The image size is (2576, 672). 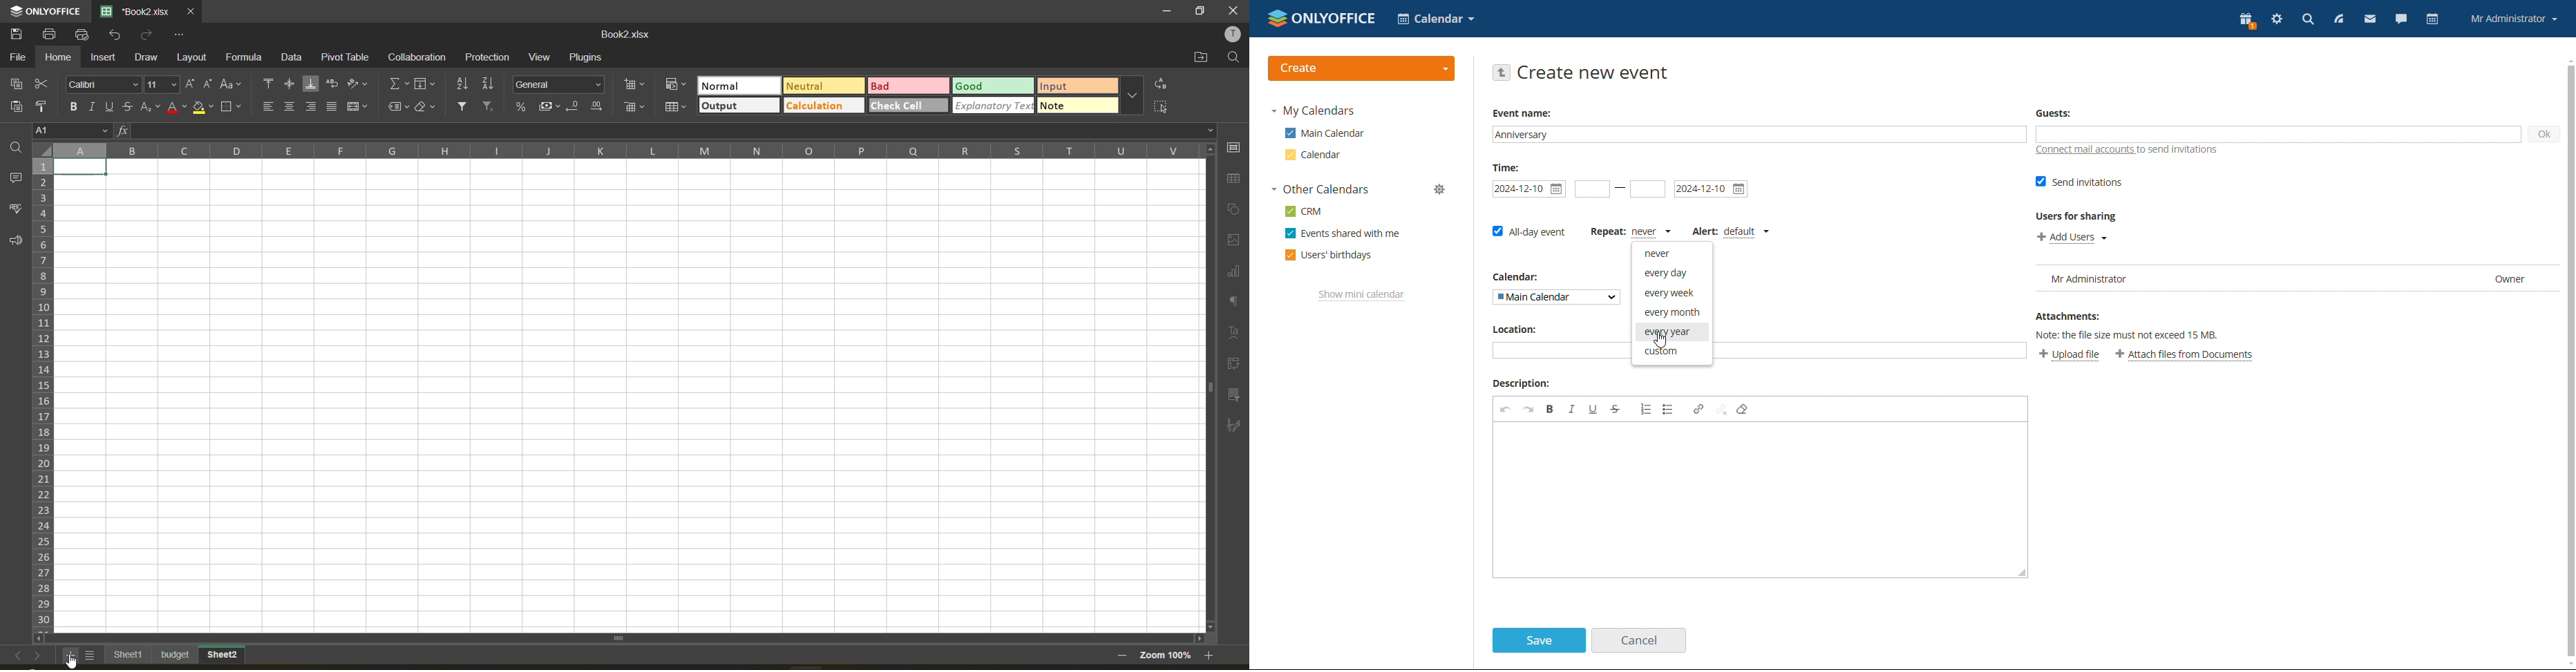 I want to click on manage, so click(x=1440, y=189).